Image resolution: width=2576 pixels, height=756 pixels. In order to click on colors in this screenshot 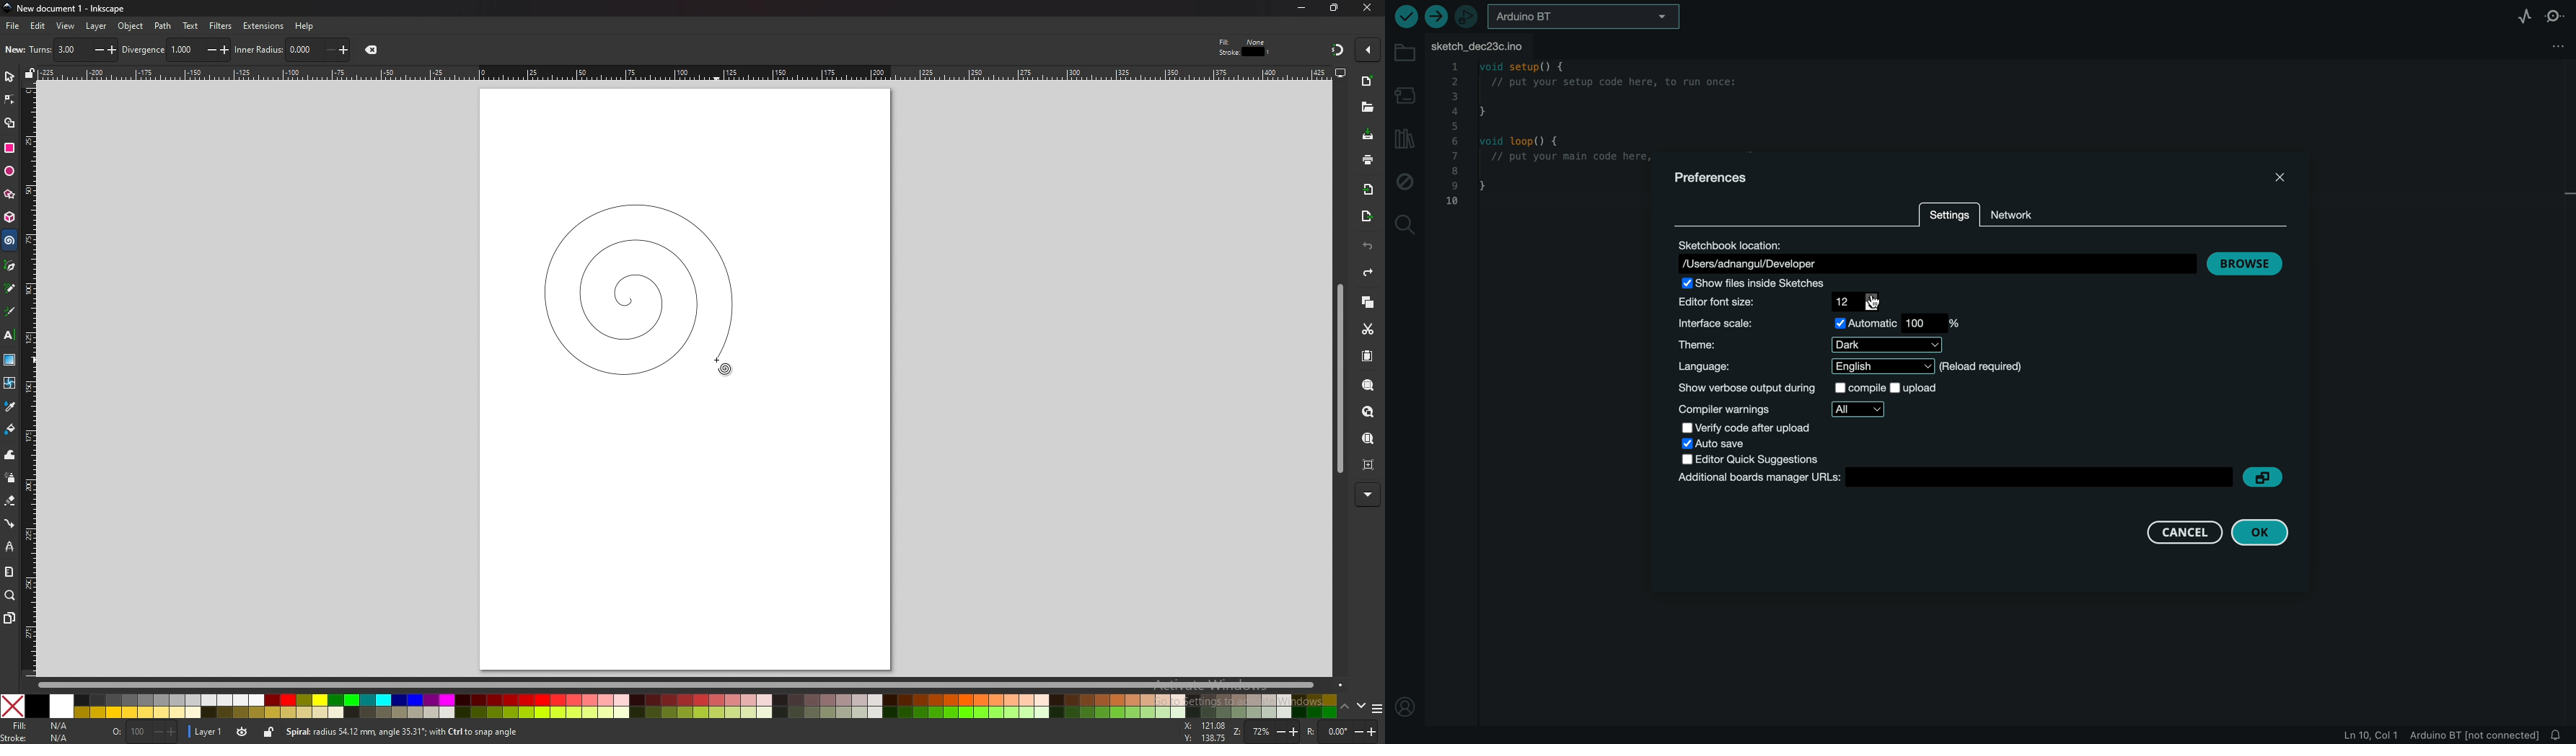, I will do `click(669, 706)`.